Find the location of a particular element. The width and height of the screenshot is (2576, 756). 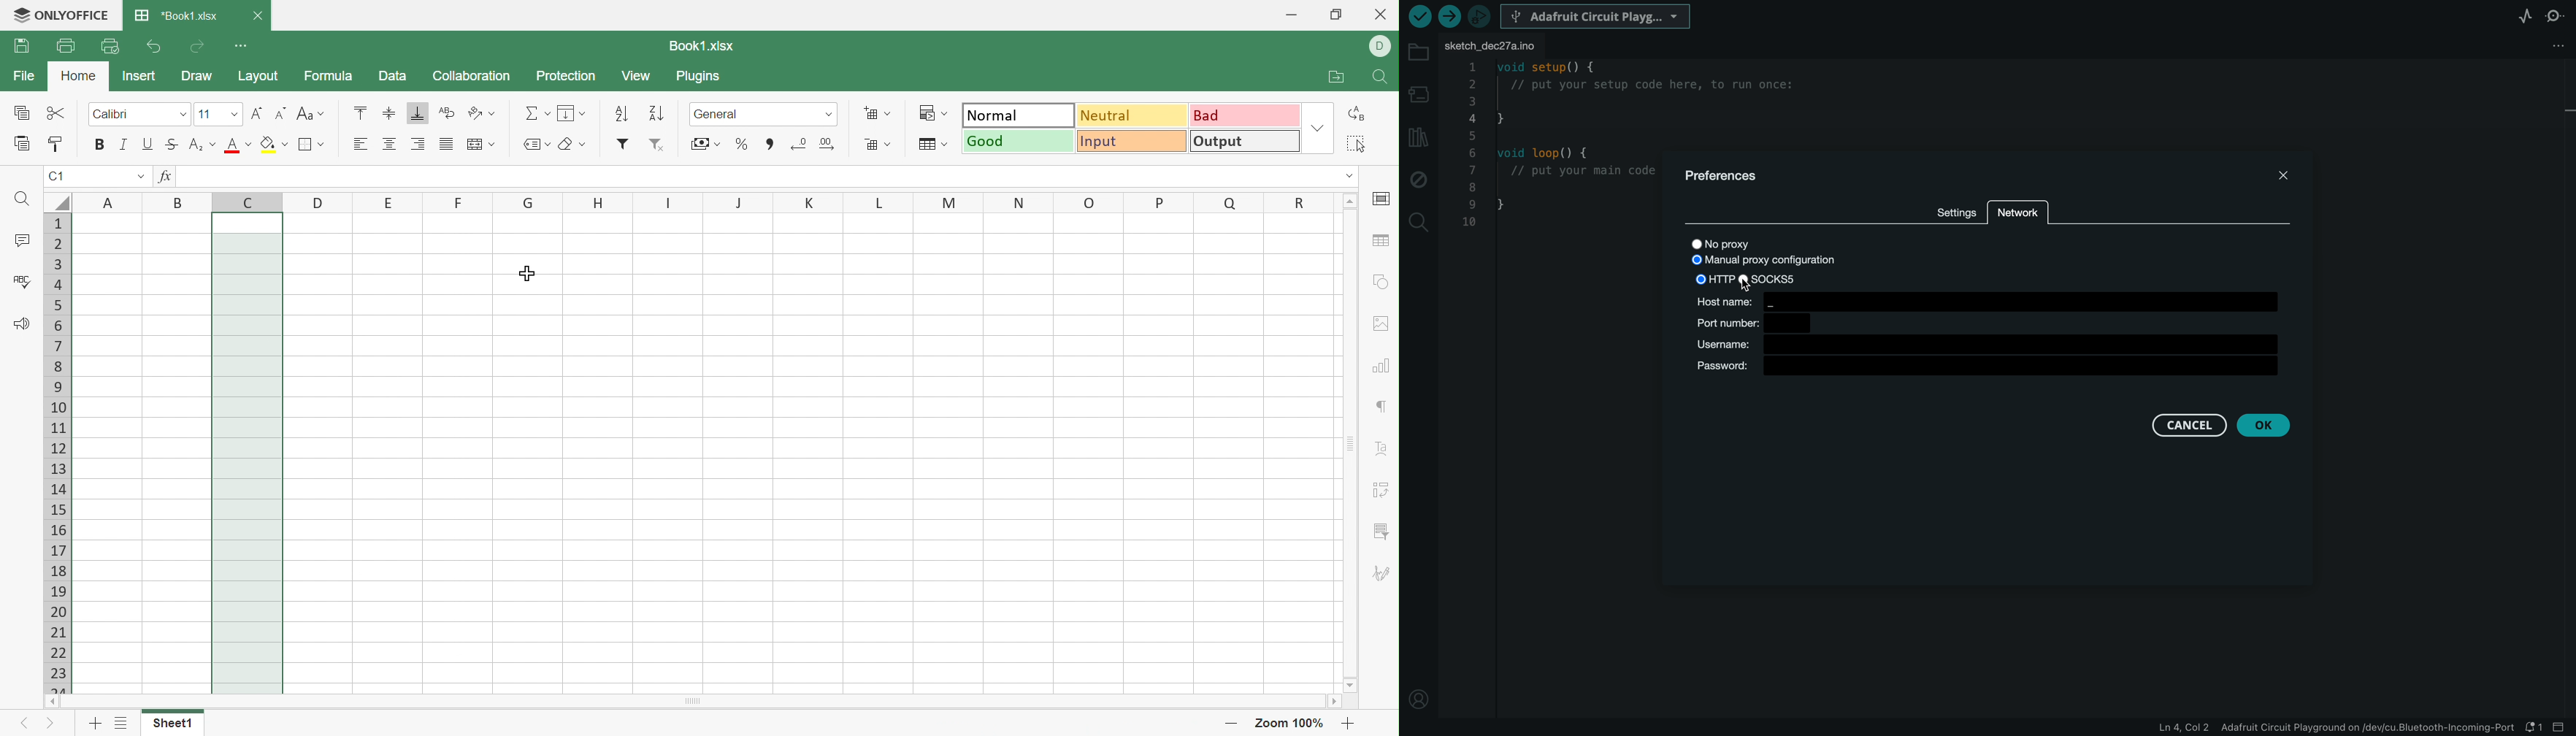

Sheet1 is located at coordinates (175, 727).